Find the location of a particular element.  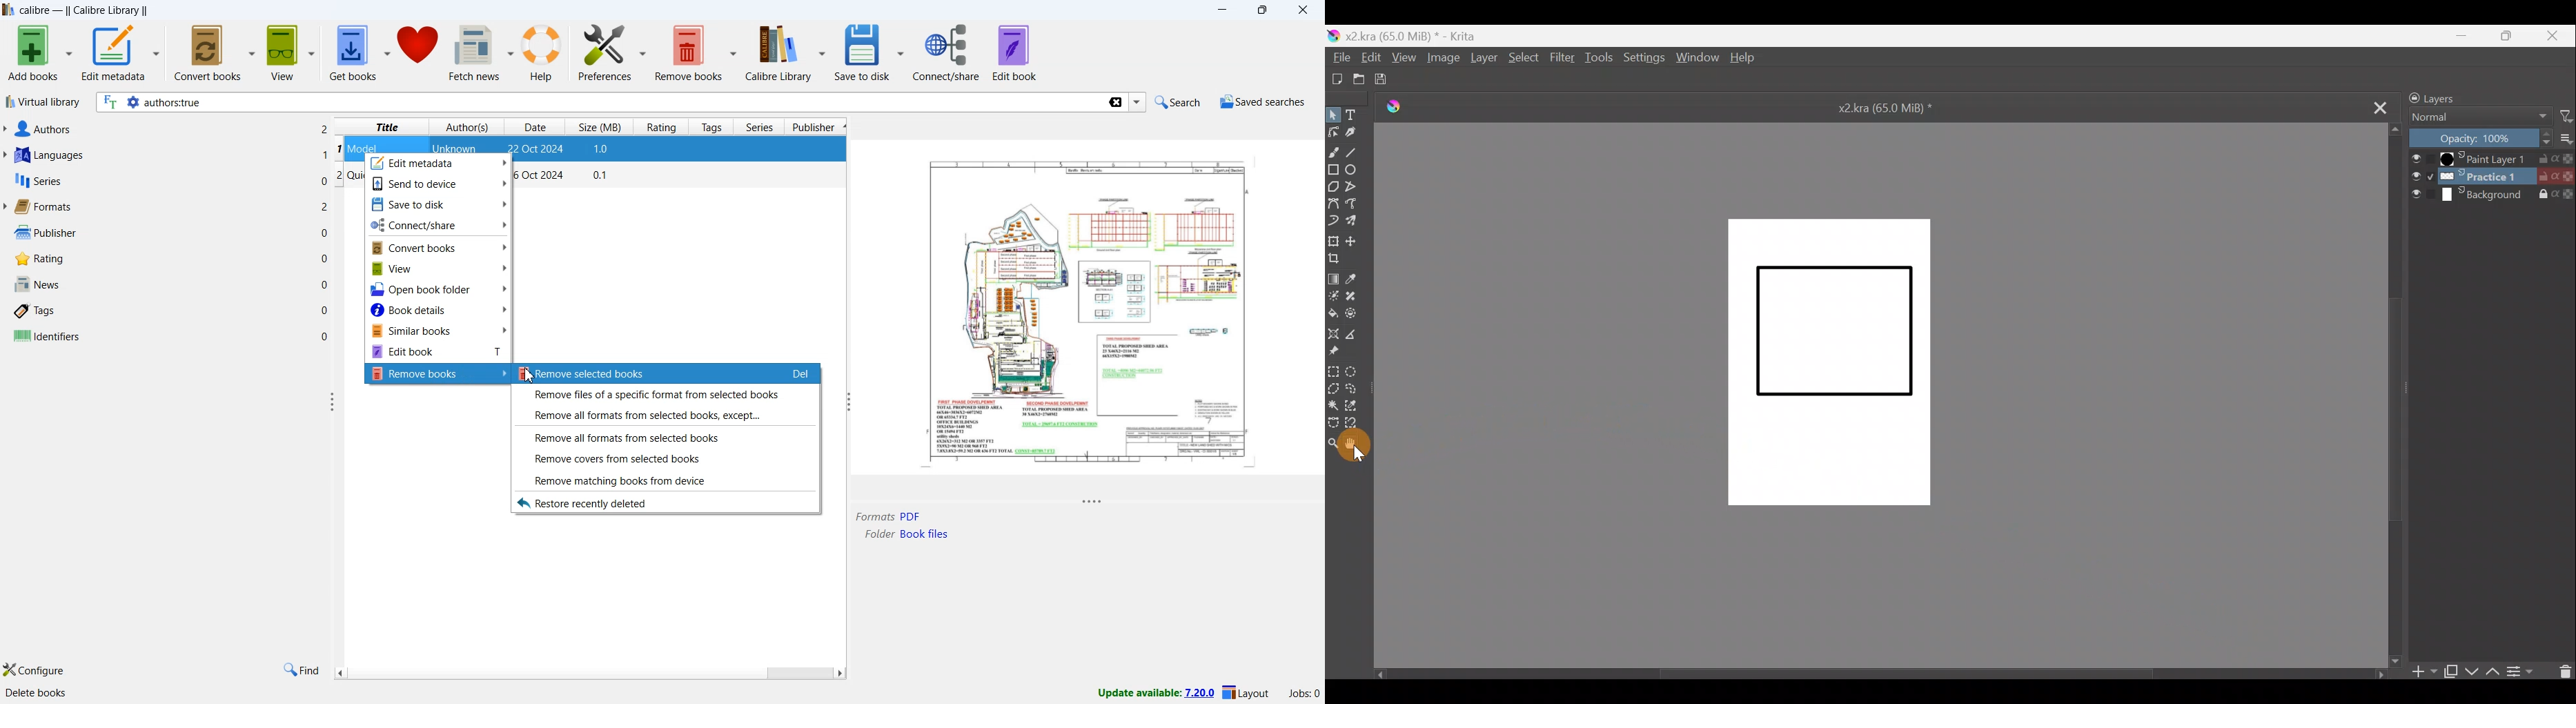

rating is located at coordinates (661, 128).